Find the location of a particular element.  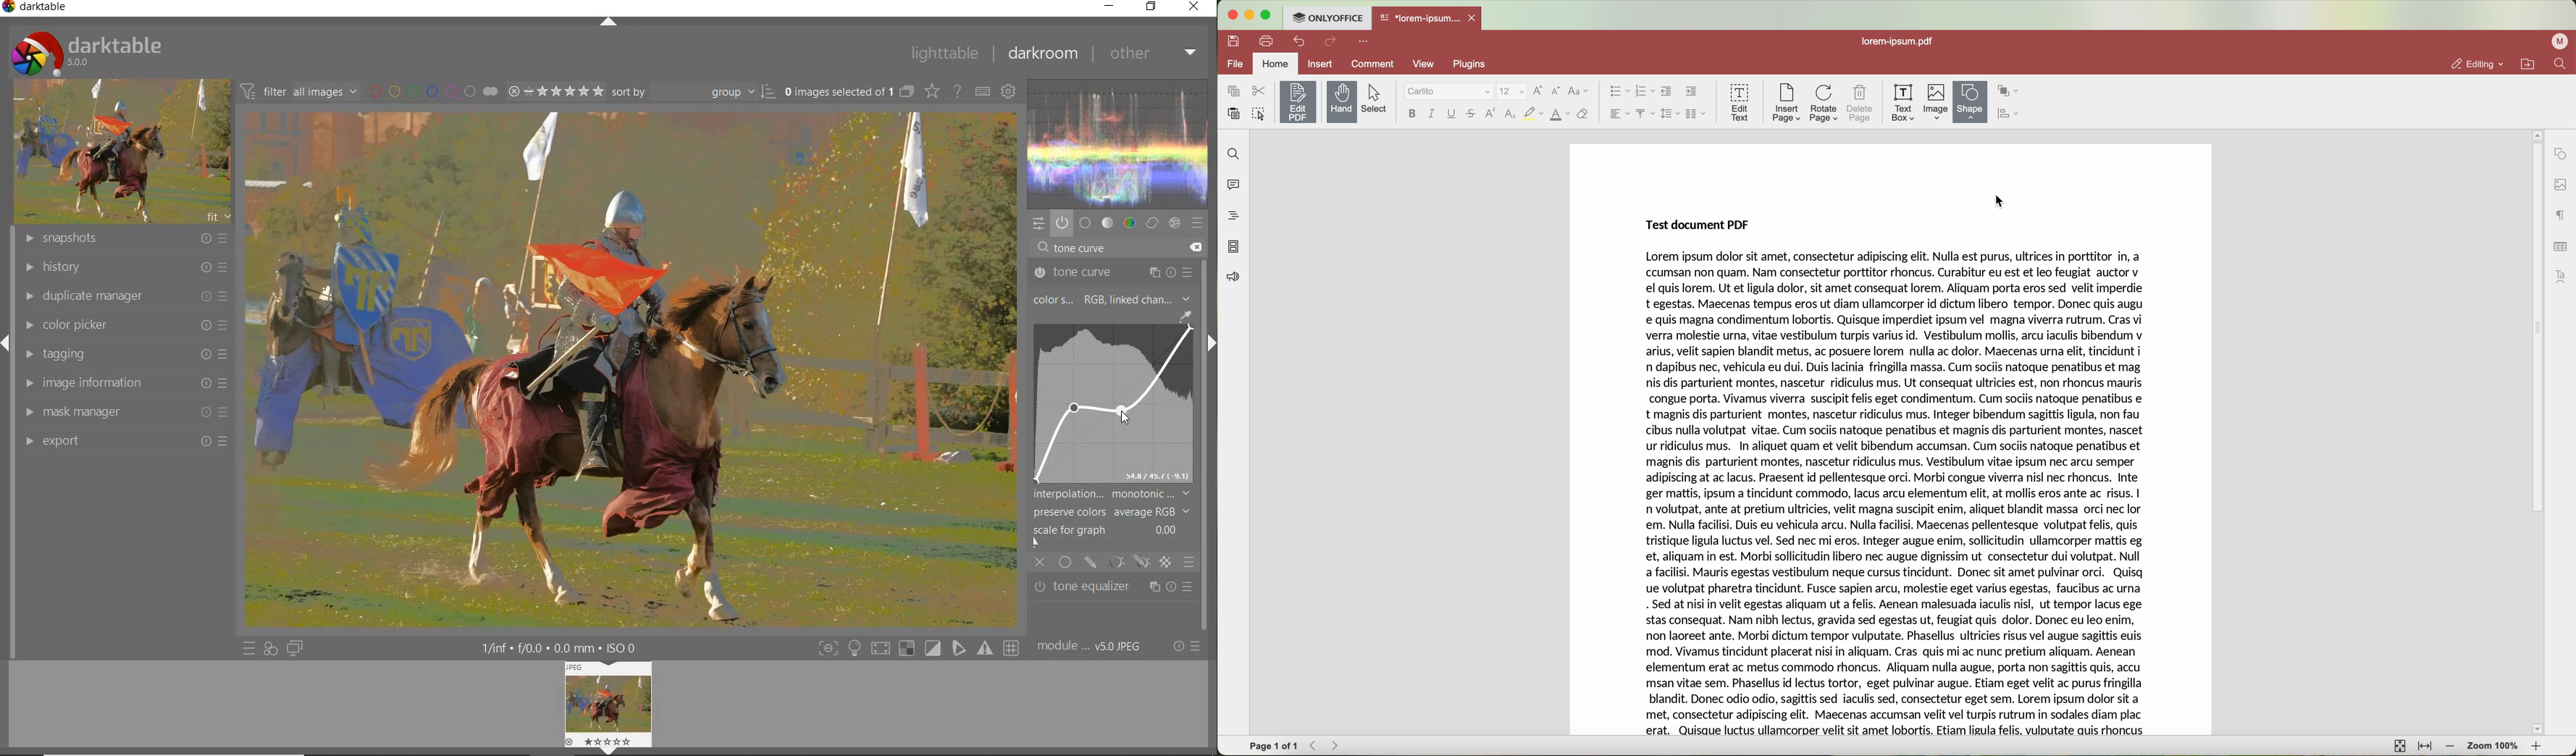

rotate page is located at coordinates (1825, 104).